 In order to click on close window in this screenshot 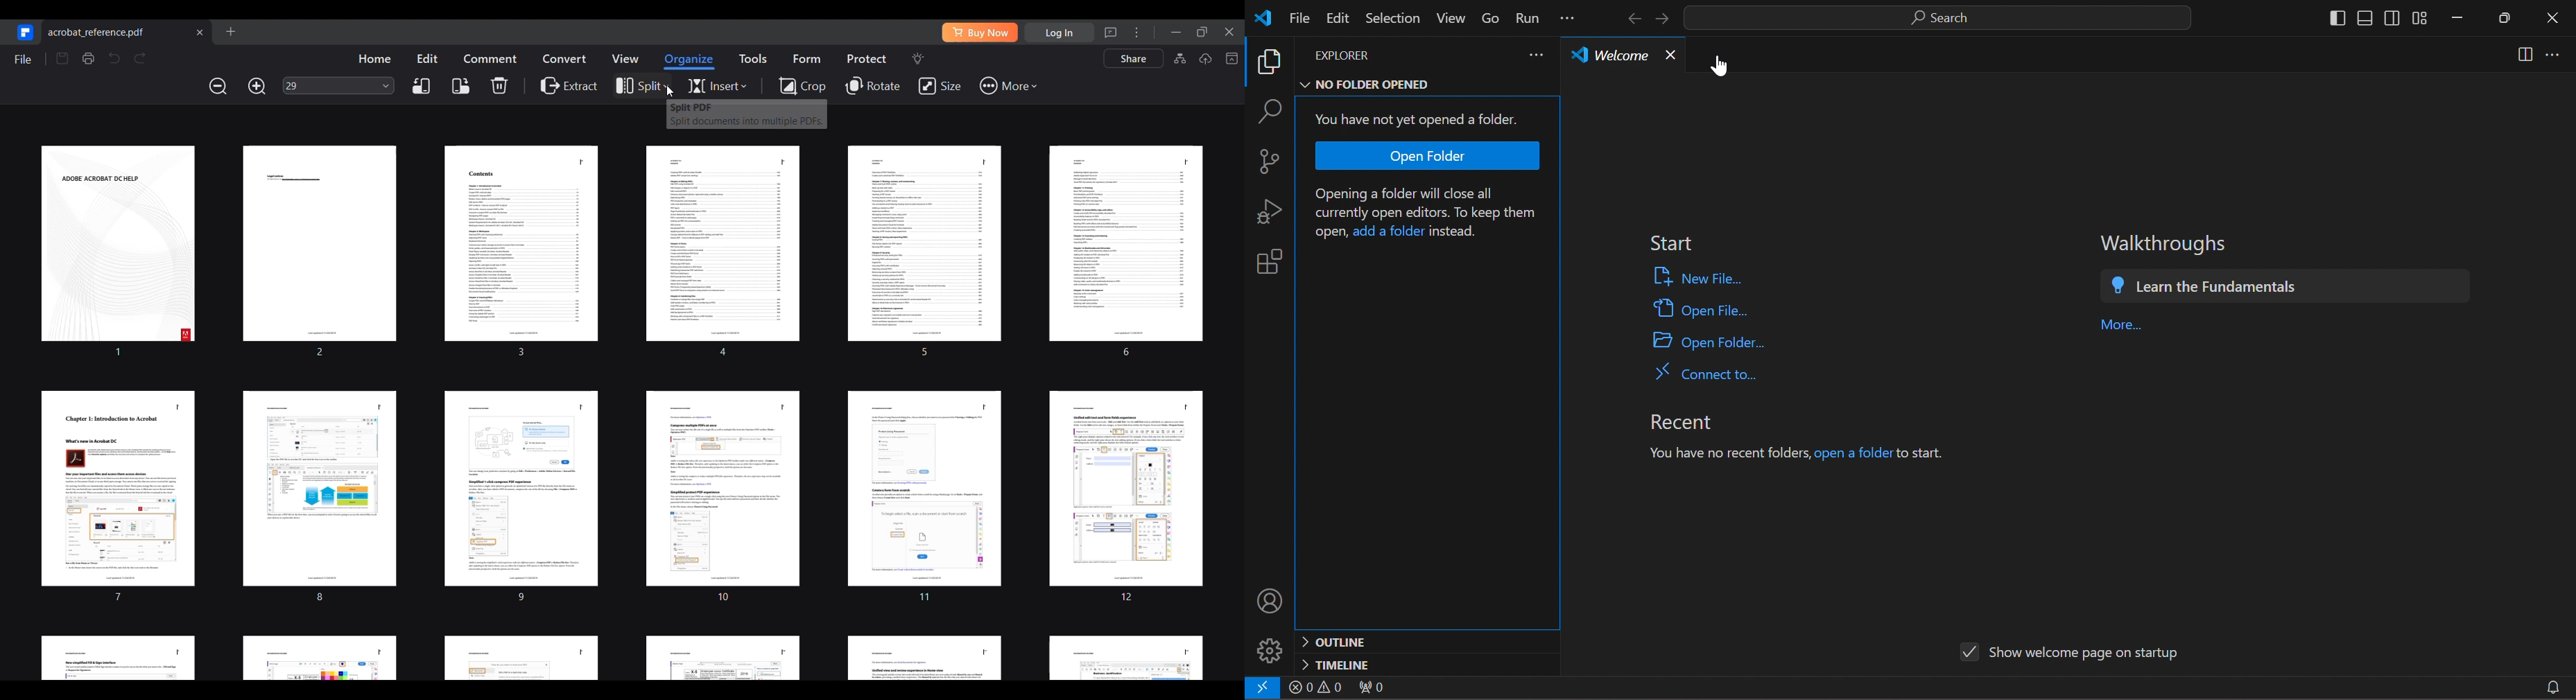, I will do `click(2552, 15)`.